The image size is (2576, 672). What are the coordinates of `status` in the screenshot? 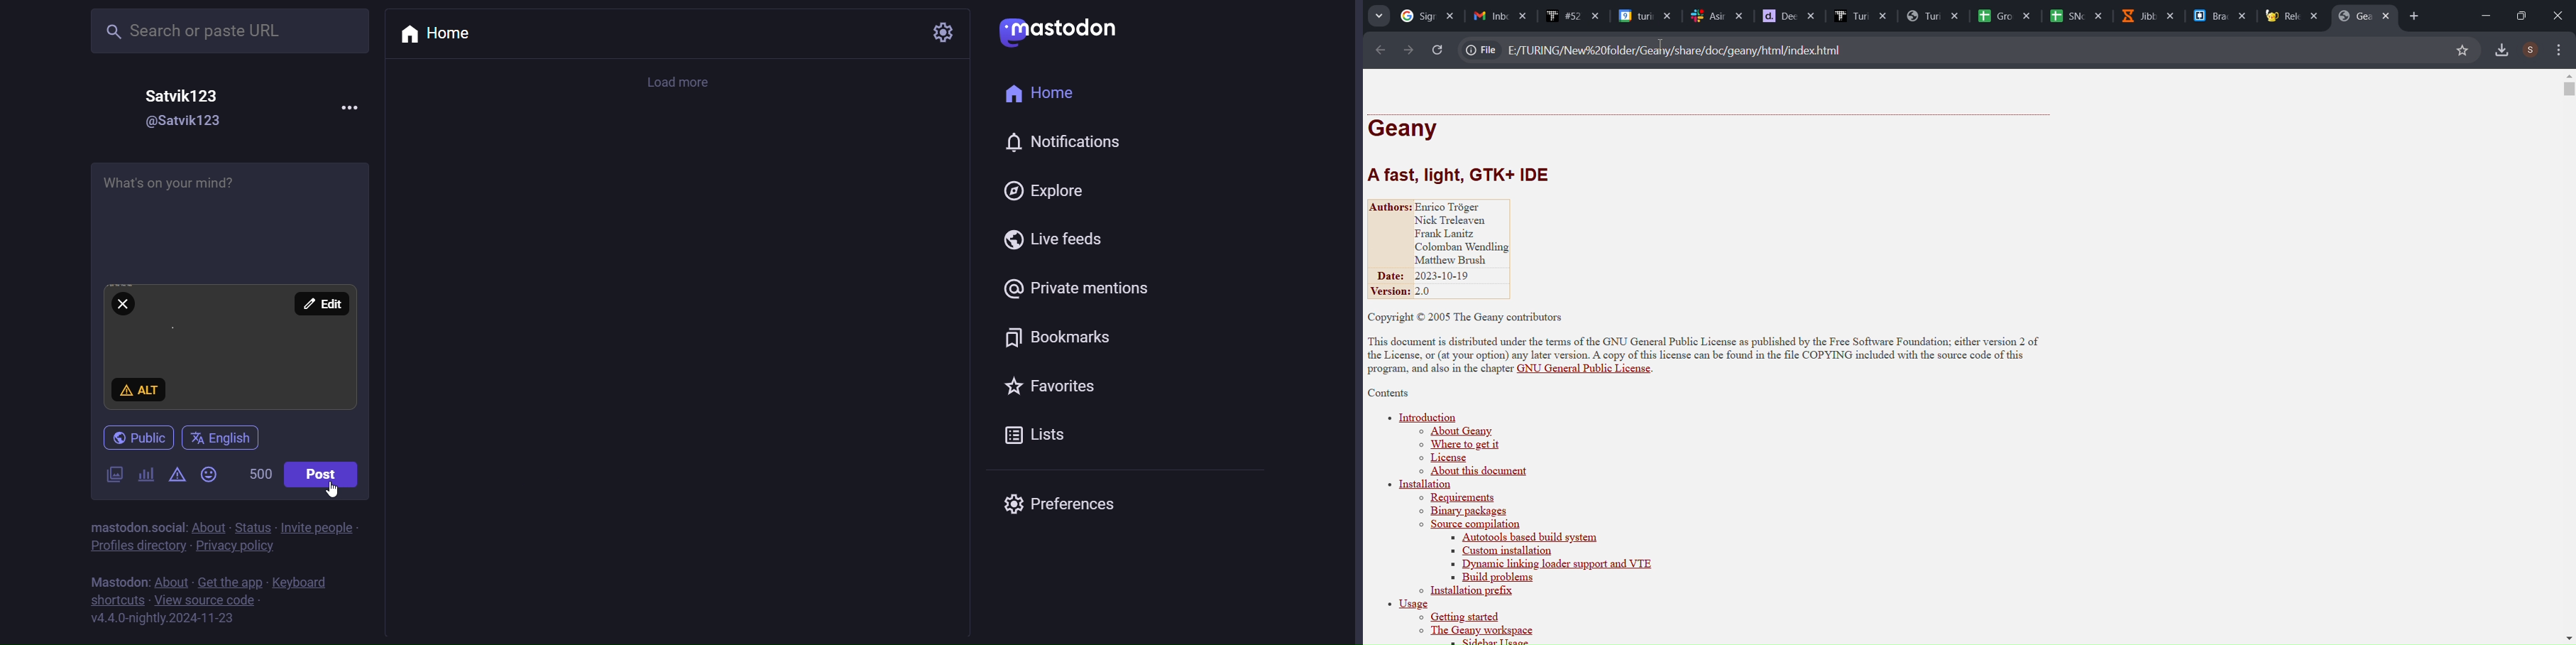 It's located at (252, 527).